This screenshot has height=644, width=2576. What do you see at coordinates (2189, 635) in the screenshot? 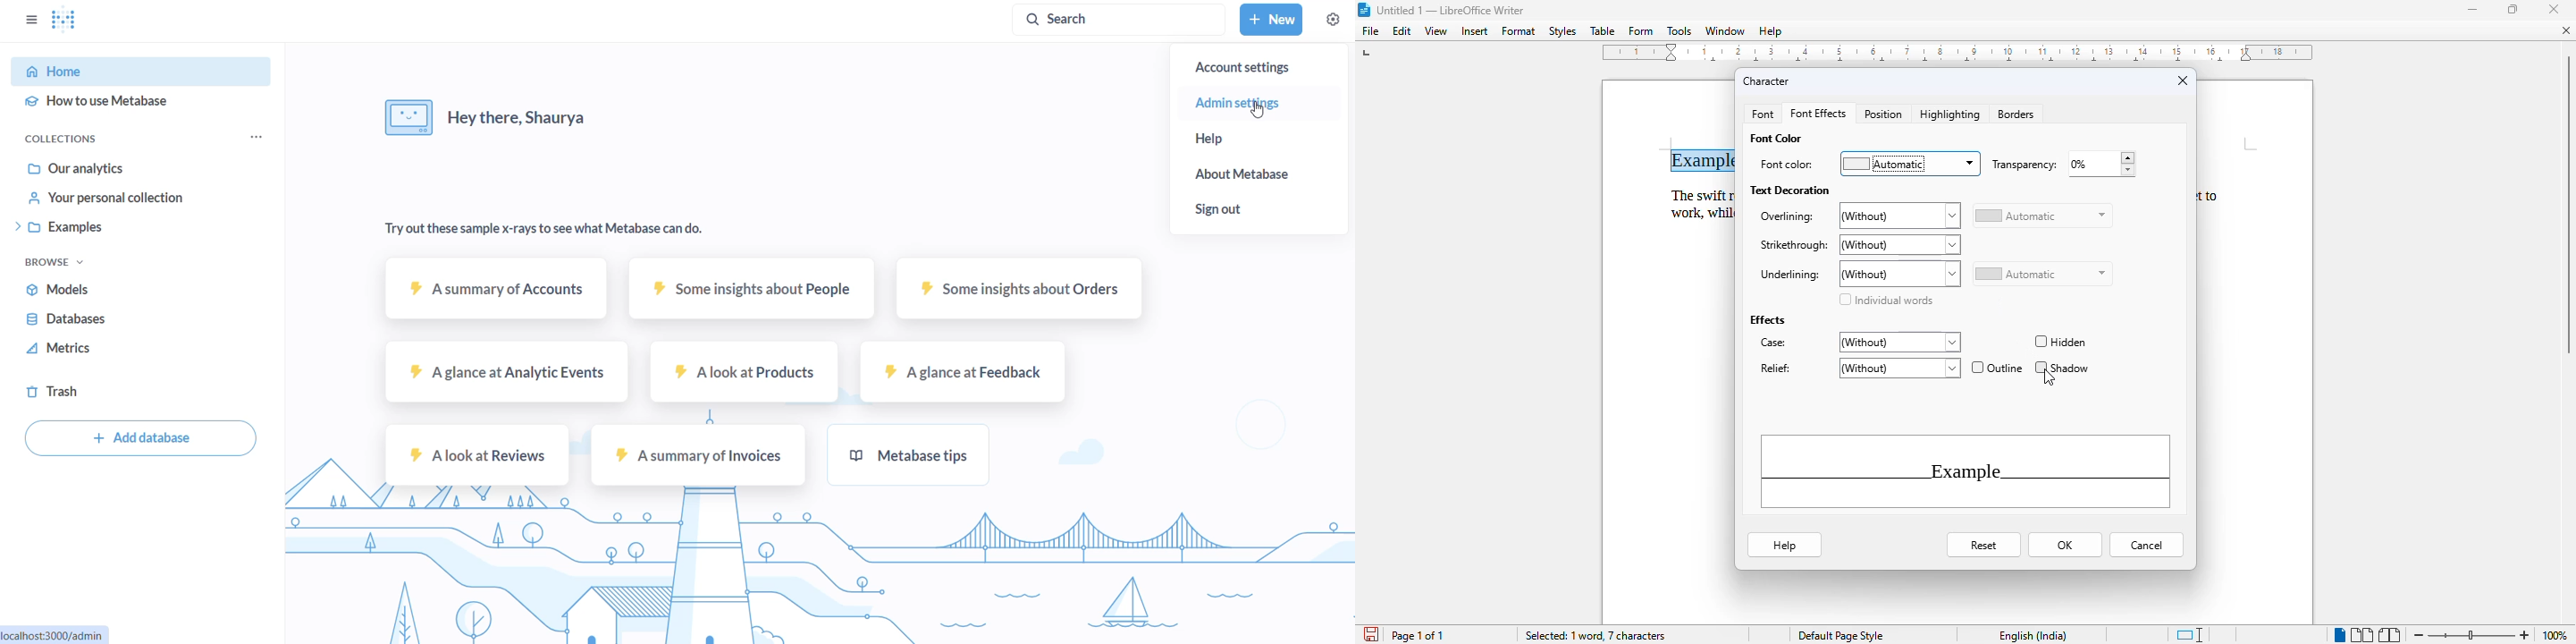
I see `standard selection` at bounding box center [2189, 635].